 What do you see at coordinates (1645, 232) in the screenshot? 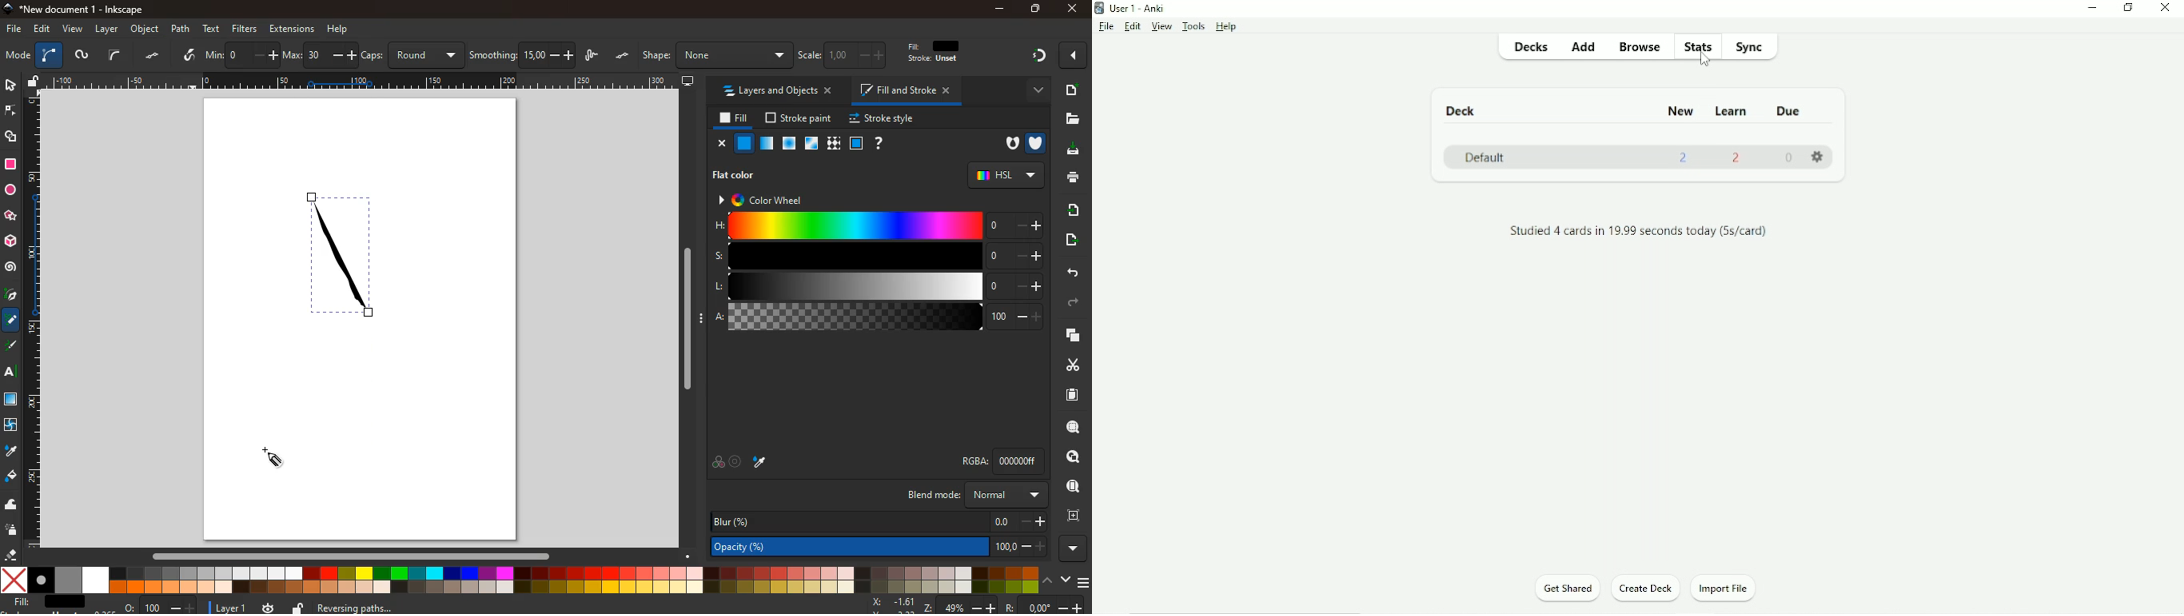
I see `Studied 4 cards in 19.99 seconds today (5s/card).` at bounding box center [1645, 232].